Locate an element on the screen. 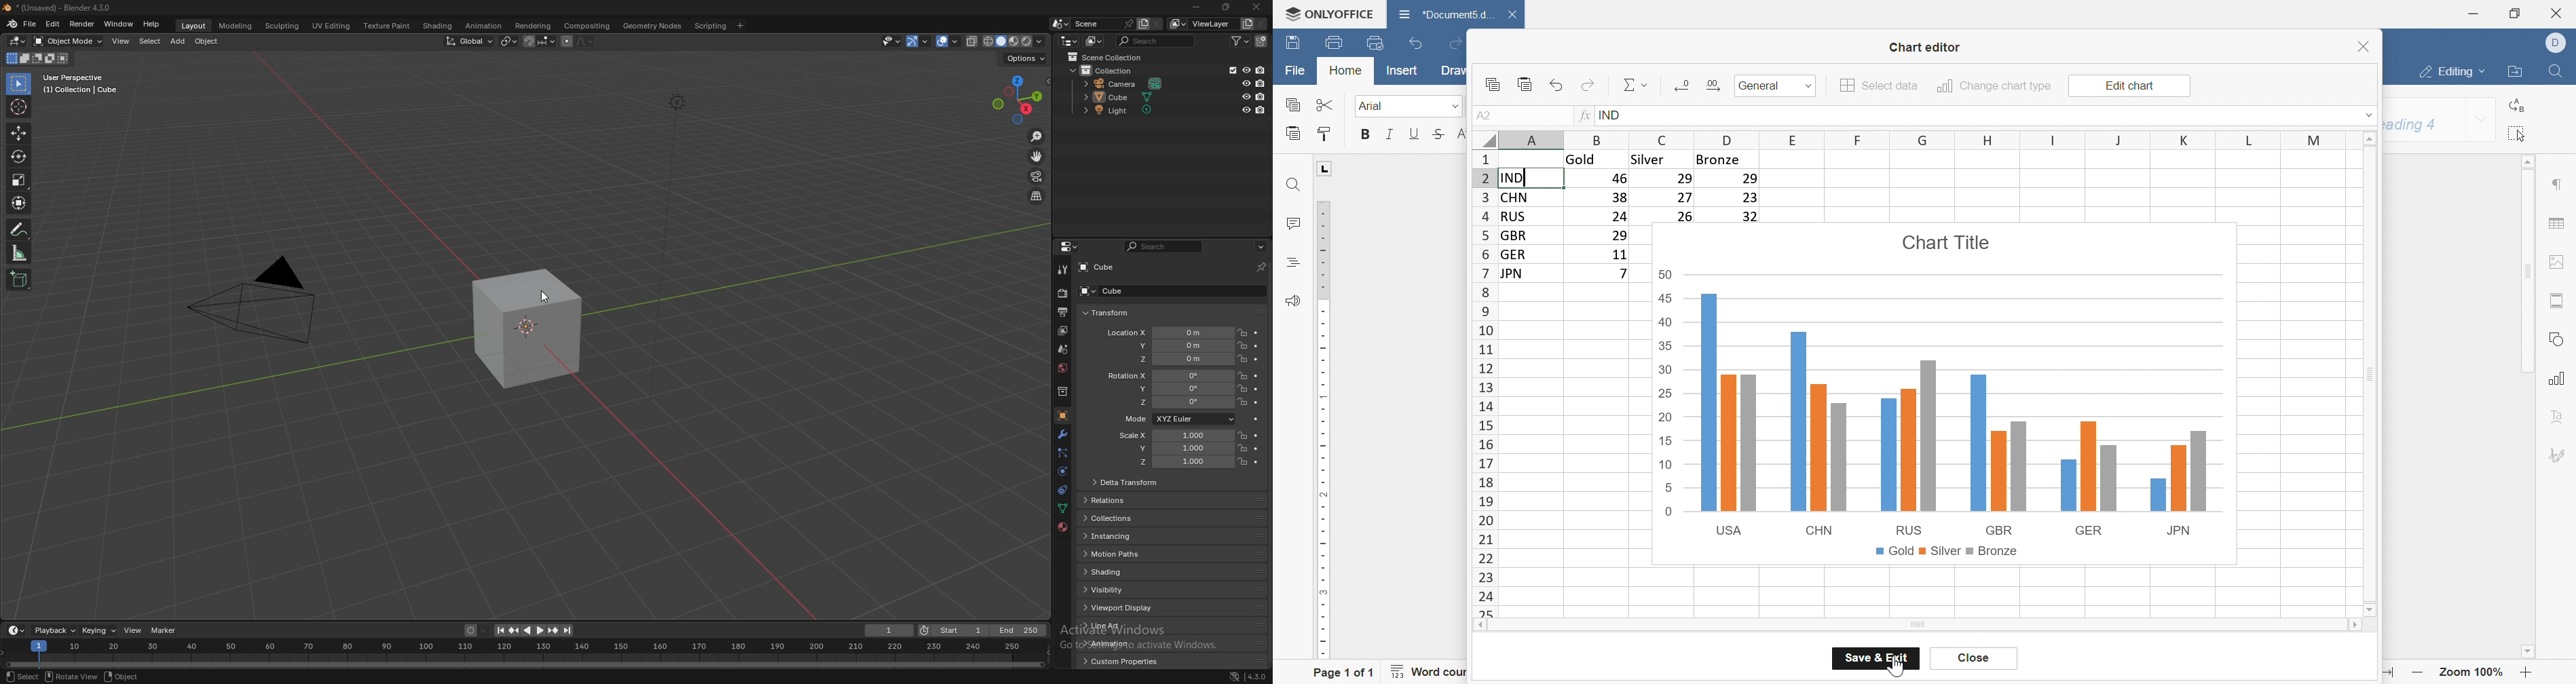 The width and height of the screenshot is (2576, 700). insert is located at coordinates (1402, 69).